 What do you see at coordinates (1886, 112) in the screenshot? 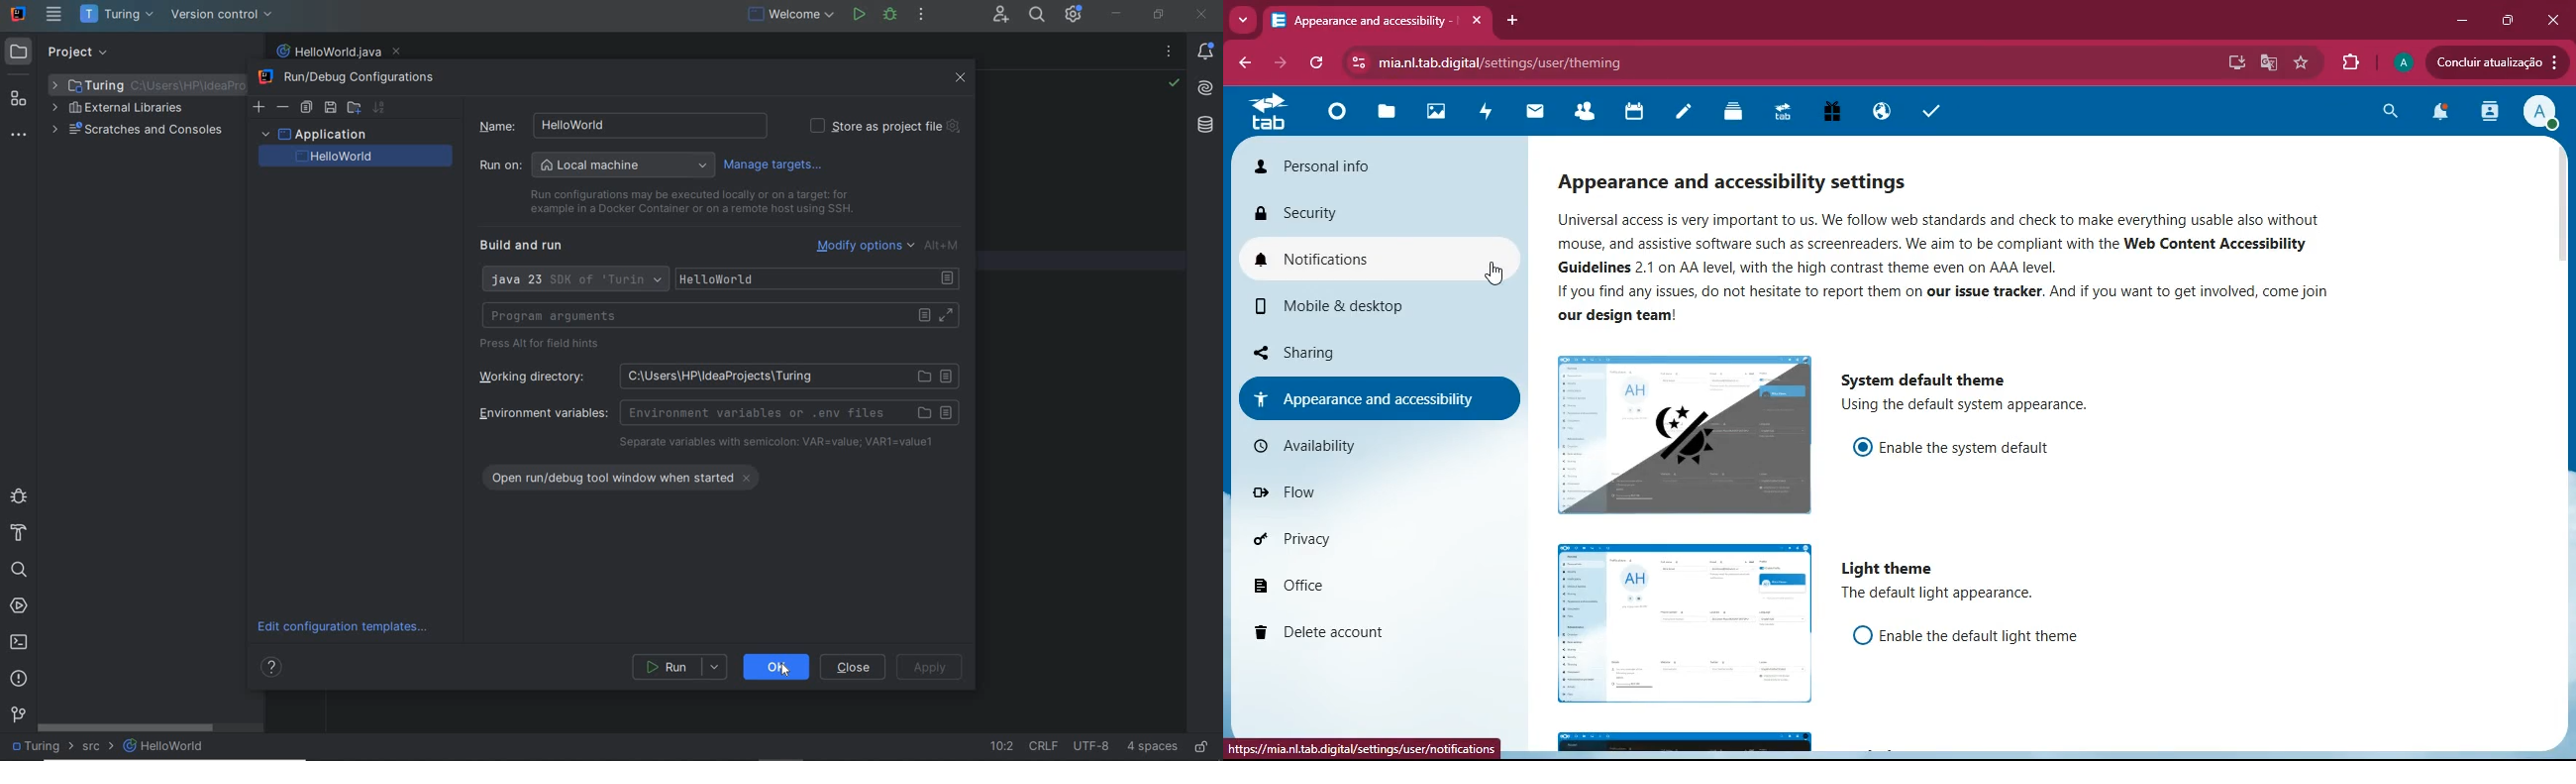
I see `public` at bounding box center [1886, 112].